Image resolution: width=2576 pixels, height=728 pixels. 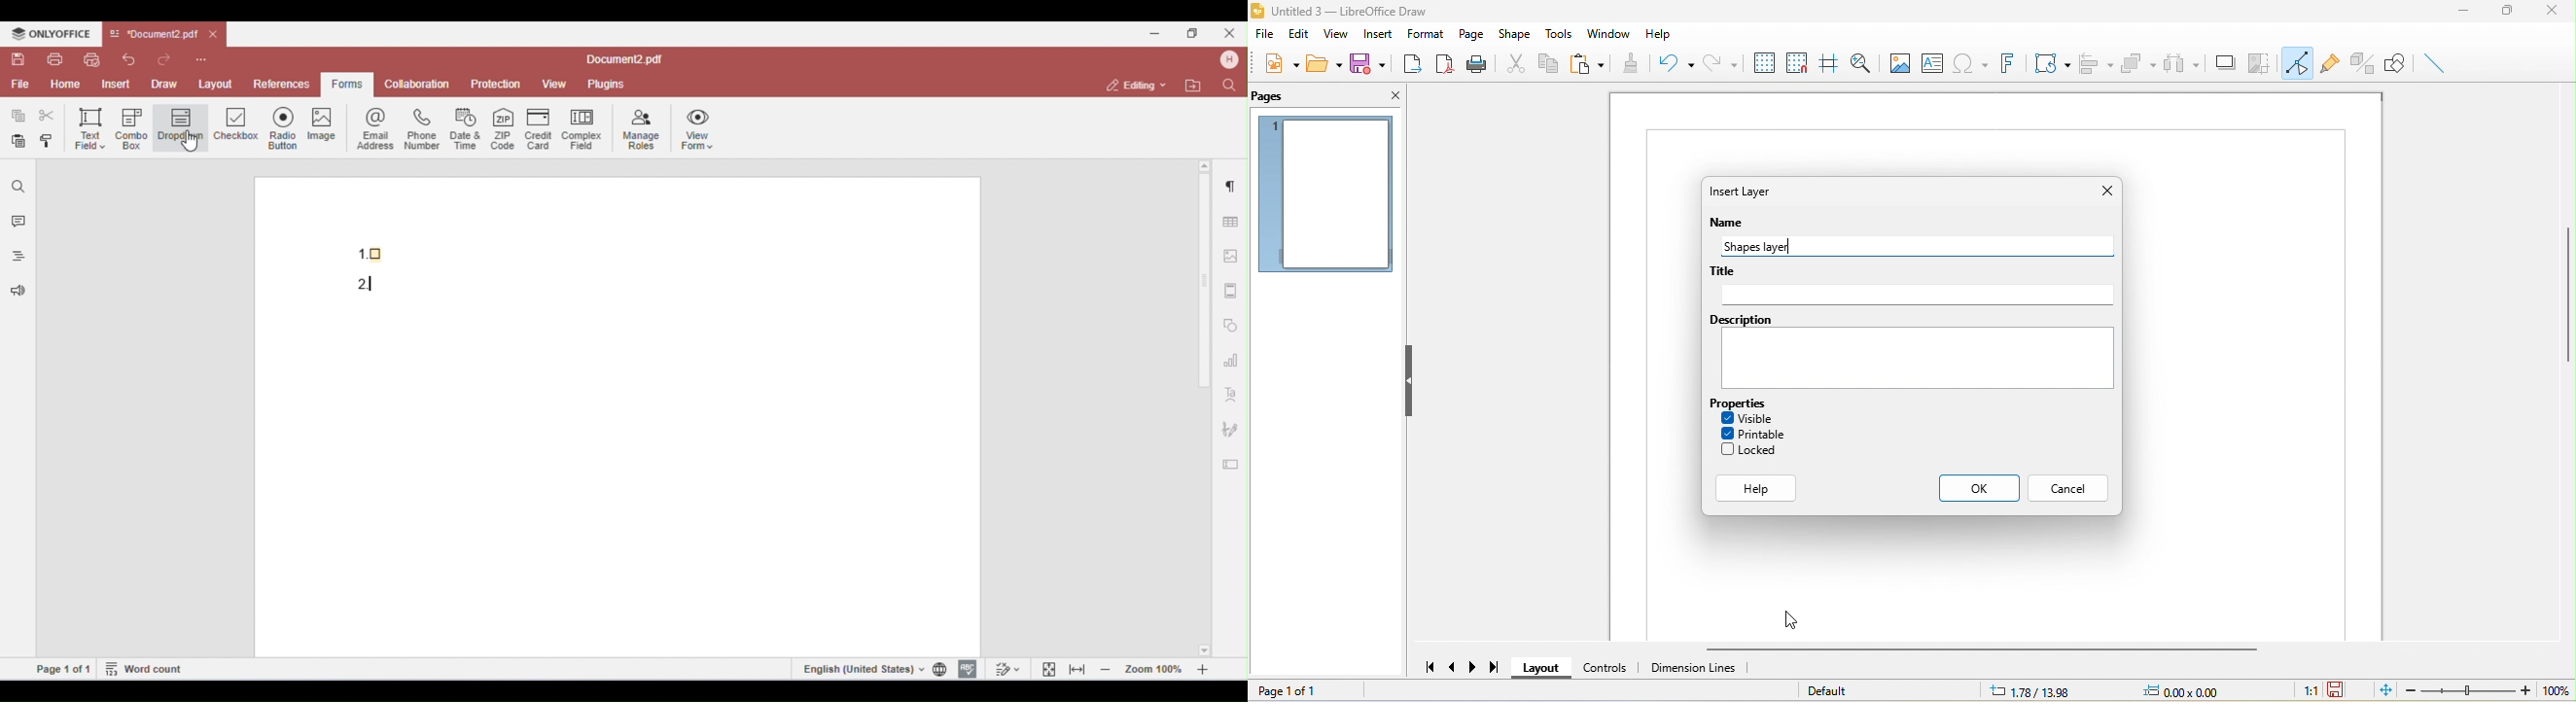 What do you see at coordinates (1375, 35) in the screenshot?
I see `insert` at bounding box center [1375, 35].